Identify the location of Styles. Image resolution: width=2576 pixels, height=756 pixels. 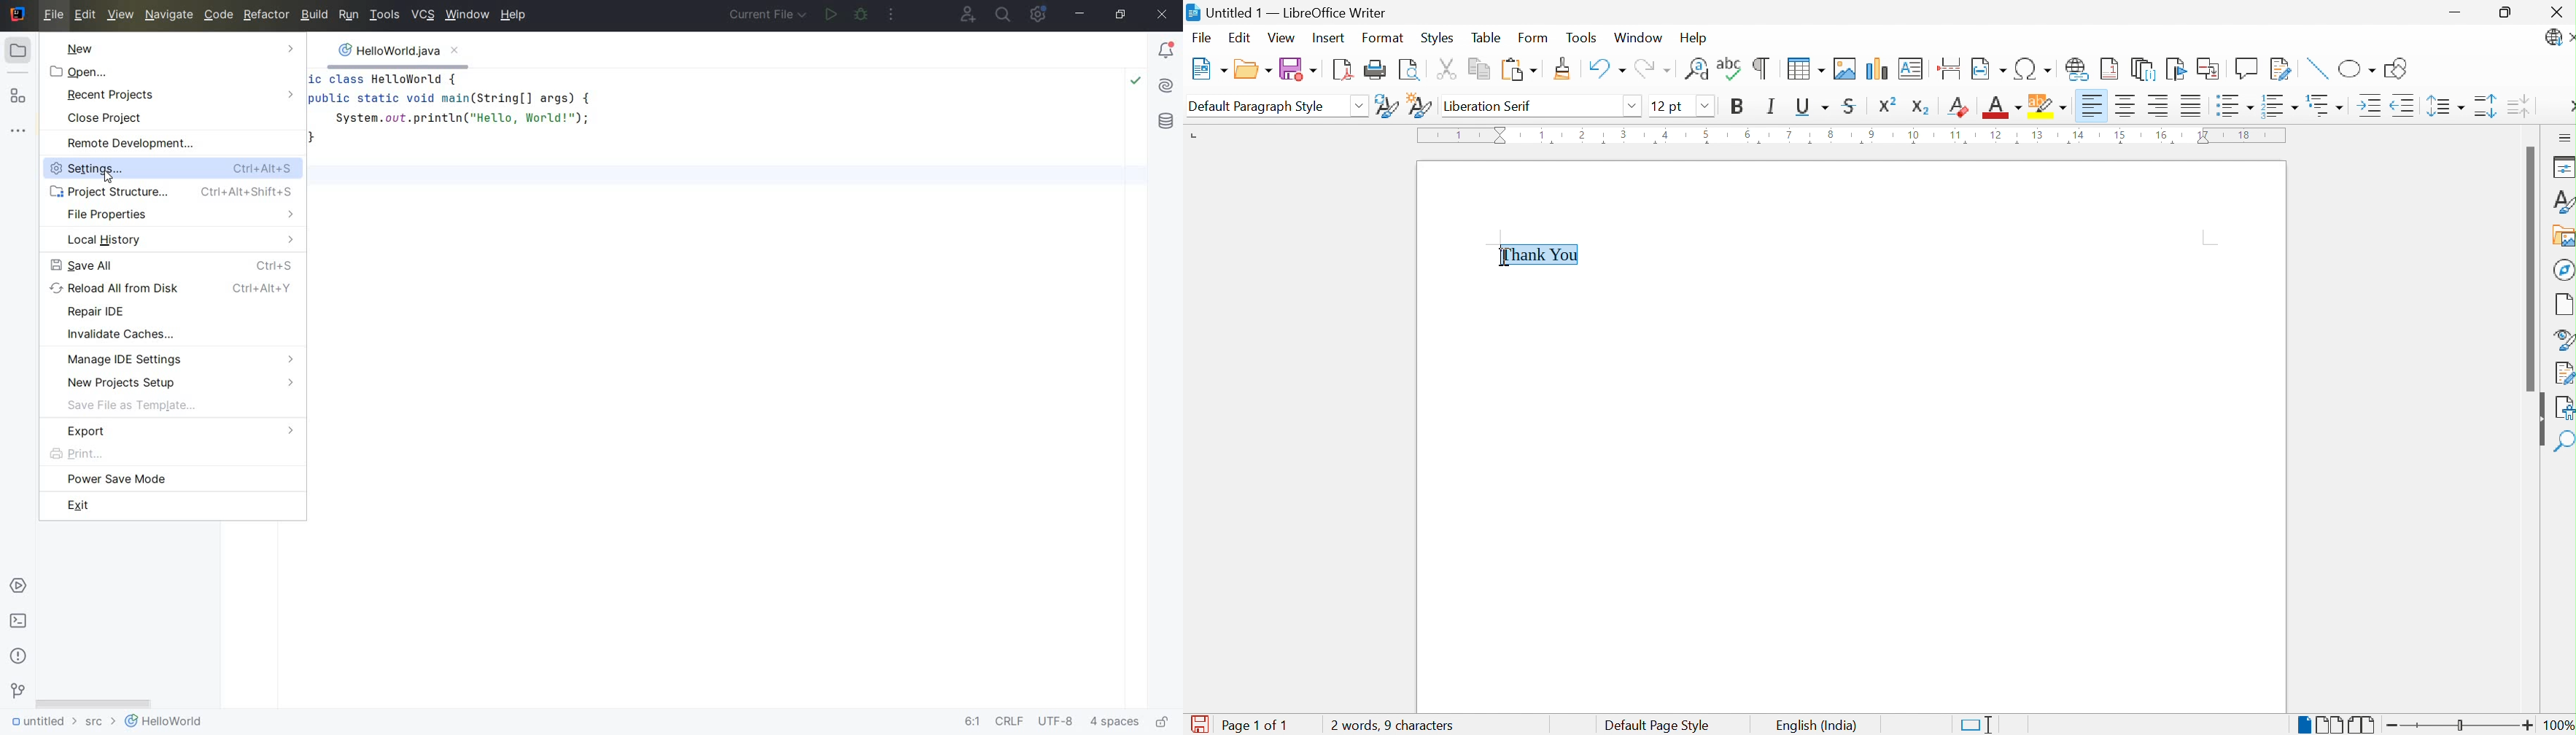
(2558, 200).